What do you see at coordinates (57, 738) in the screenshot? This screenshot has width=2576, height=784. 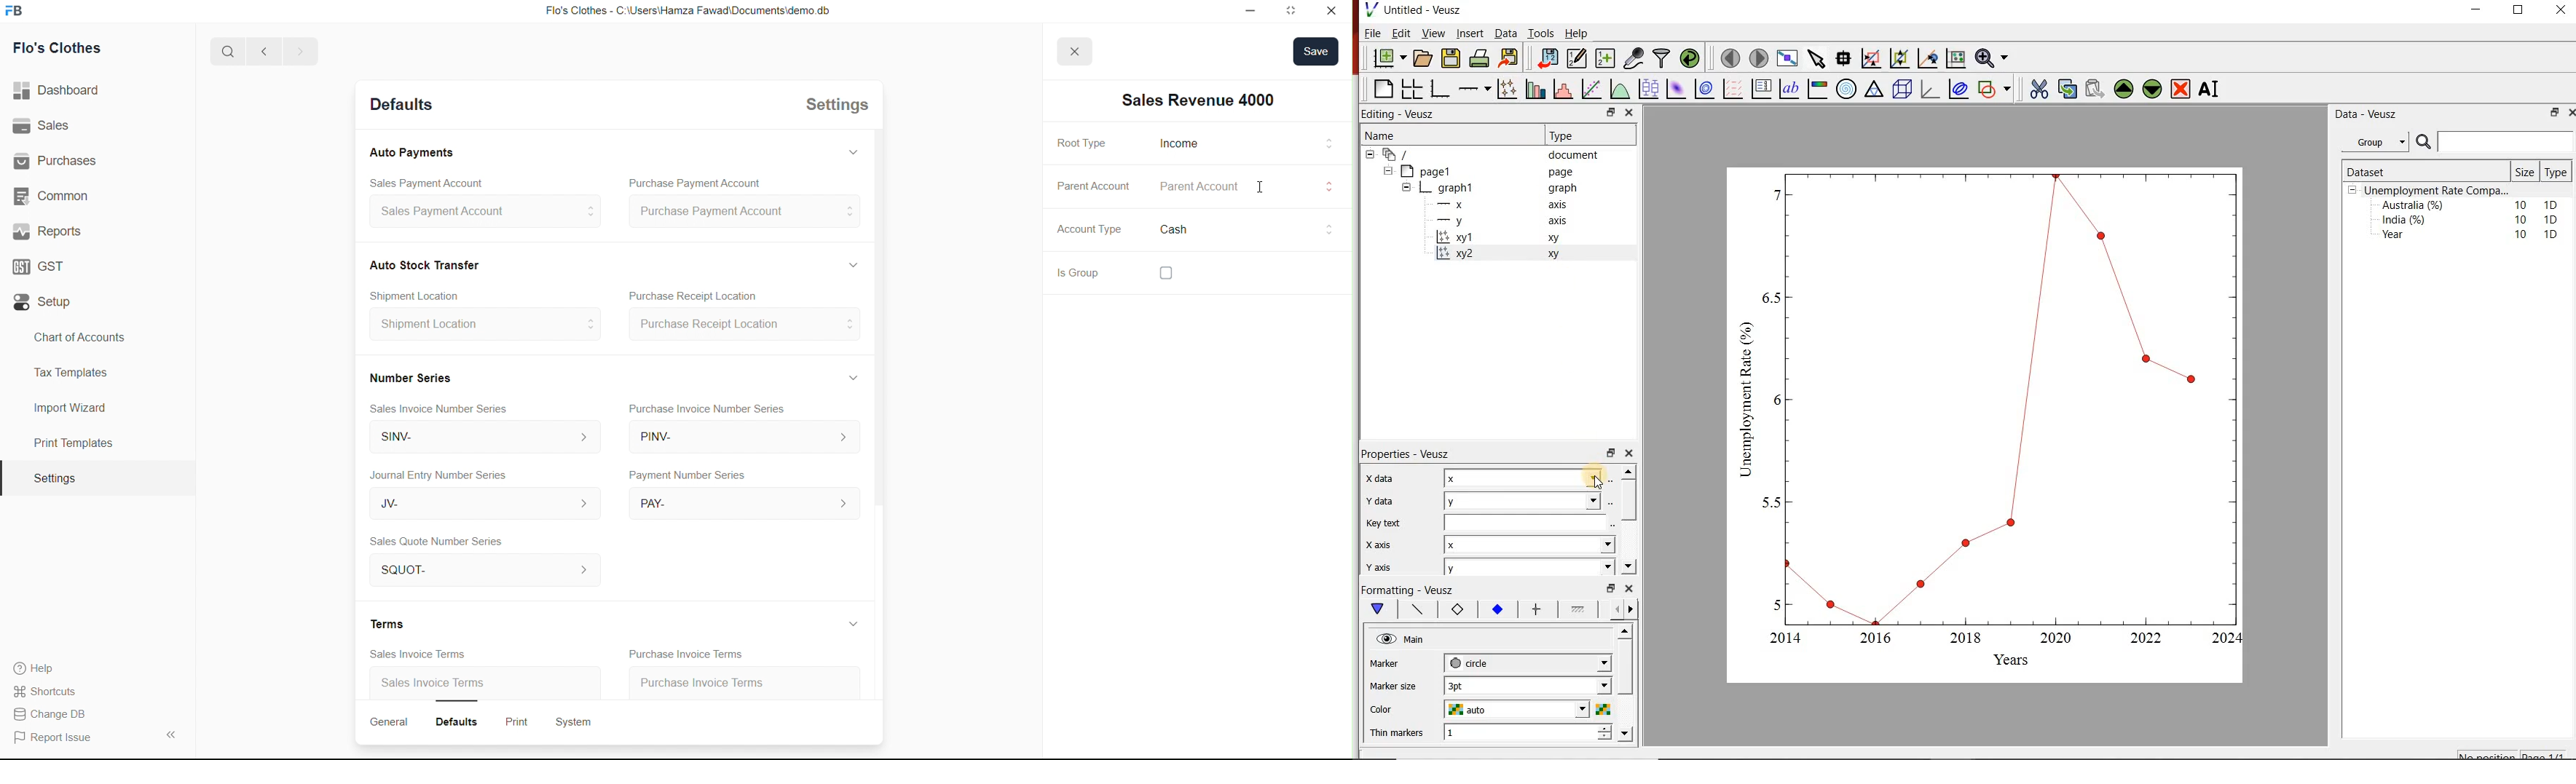 I see `Report Issue` at bounding box center [57, 738].